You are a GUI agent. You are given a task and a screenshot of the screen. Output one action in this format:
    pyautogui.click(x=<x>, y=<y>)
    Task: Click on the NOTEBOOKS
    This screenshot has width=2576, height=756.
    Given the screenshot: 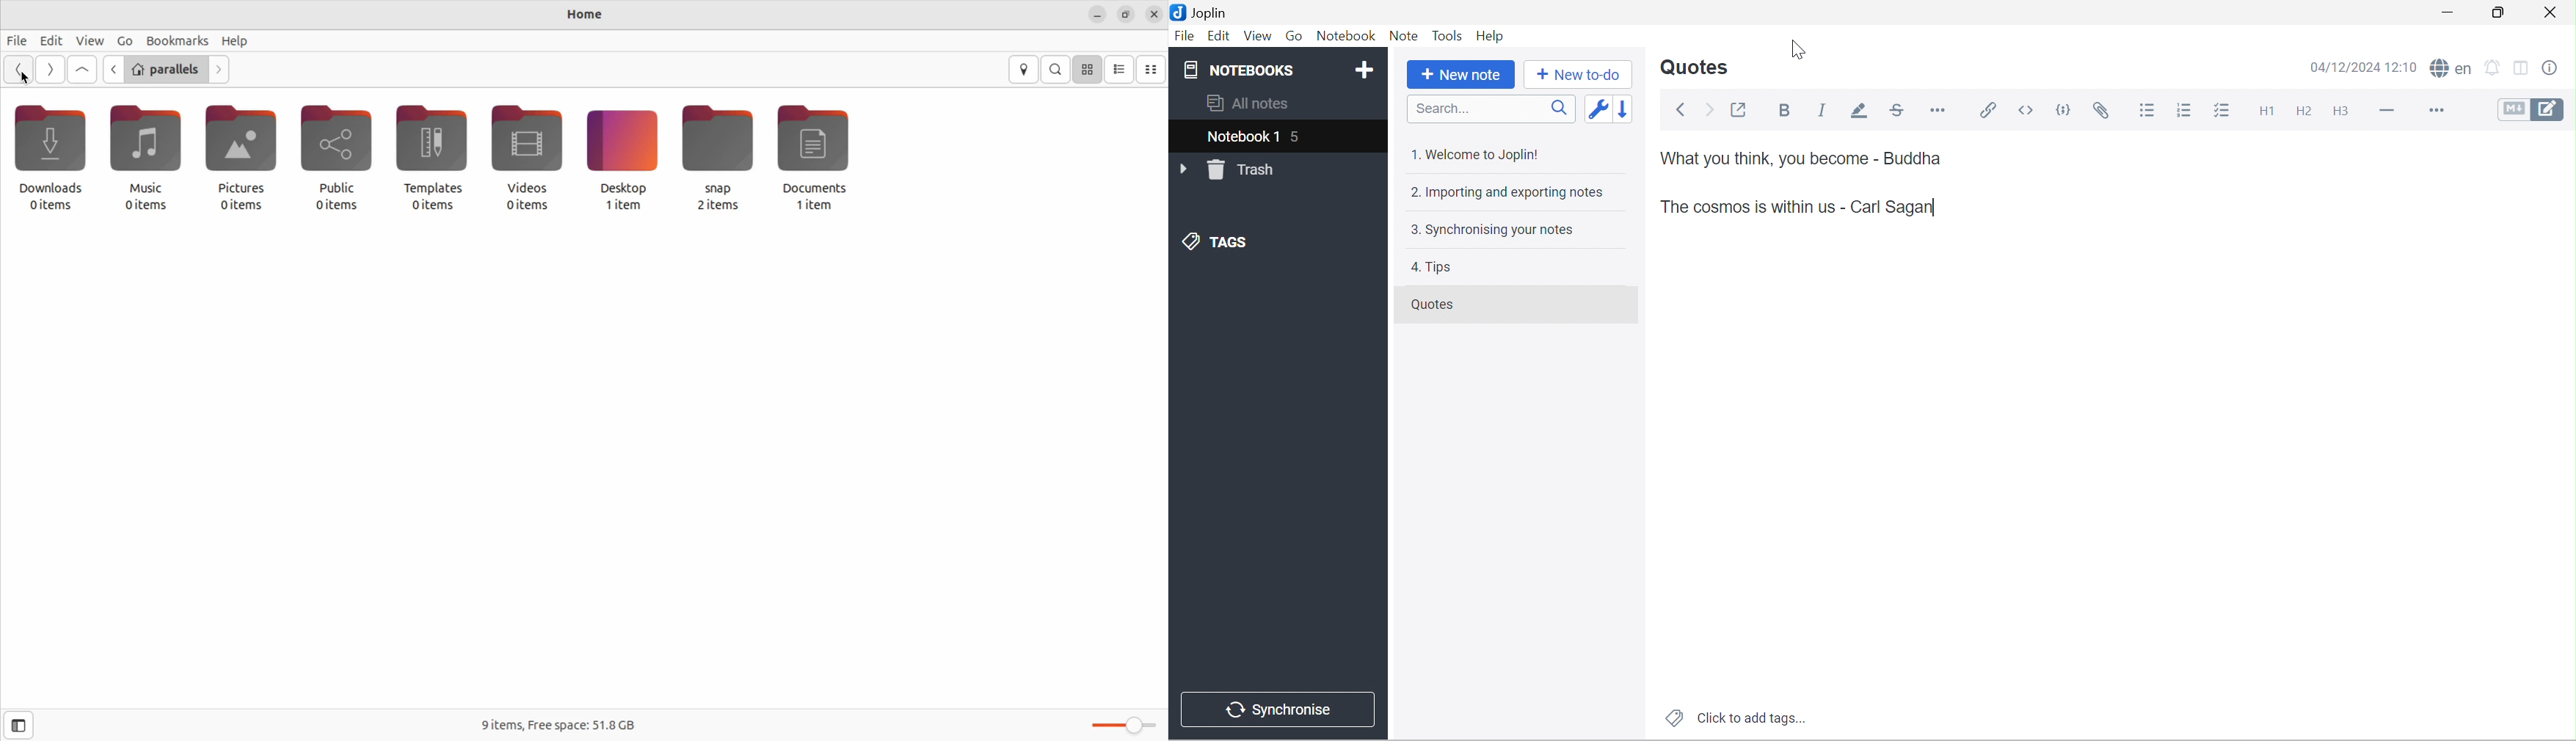 What is the action you would take?
    pyautogui.click(x=1242, y=70)
    